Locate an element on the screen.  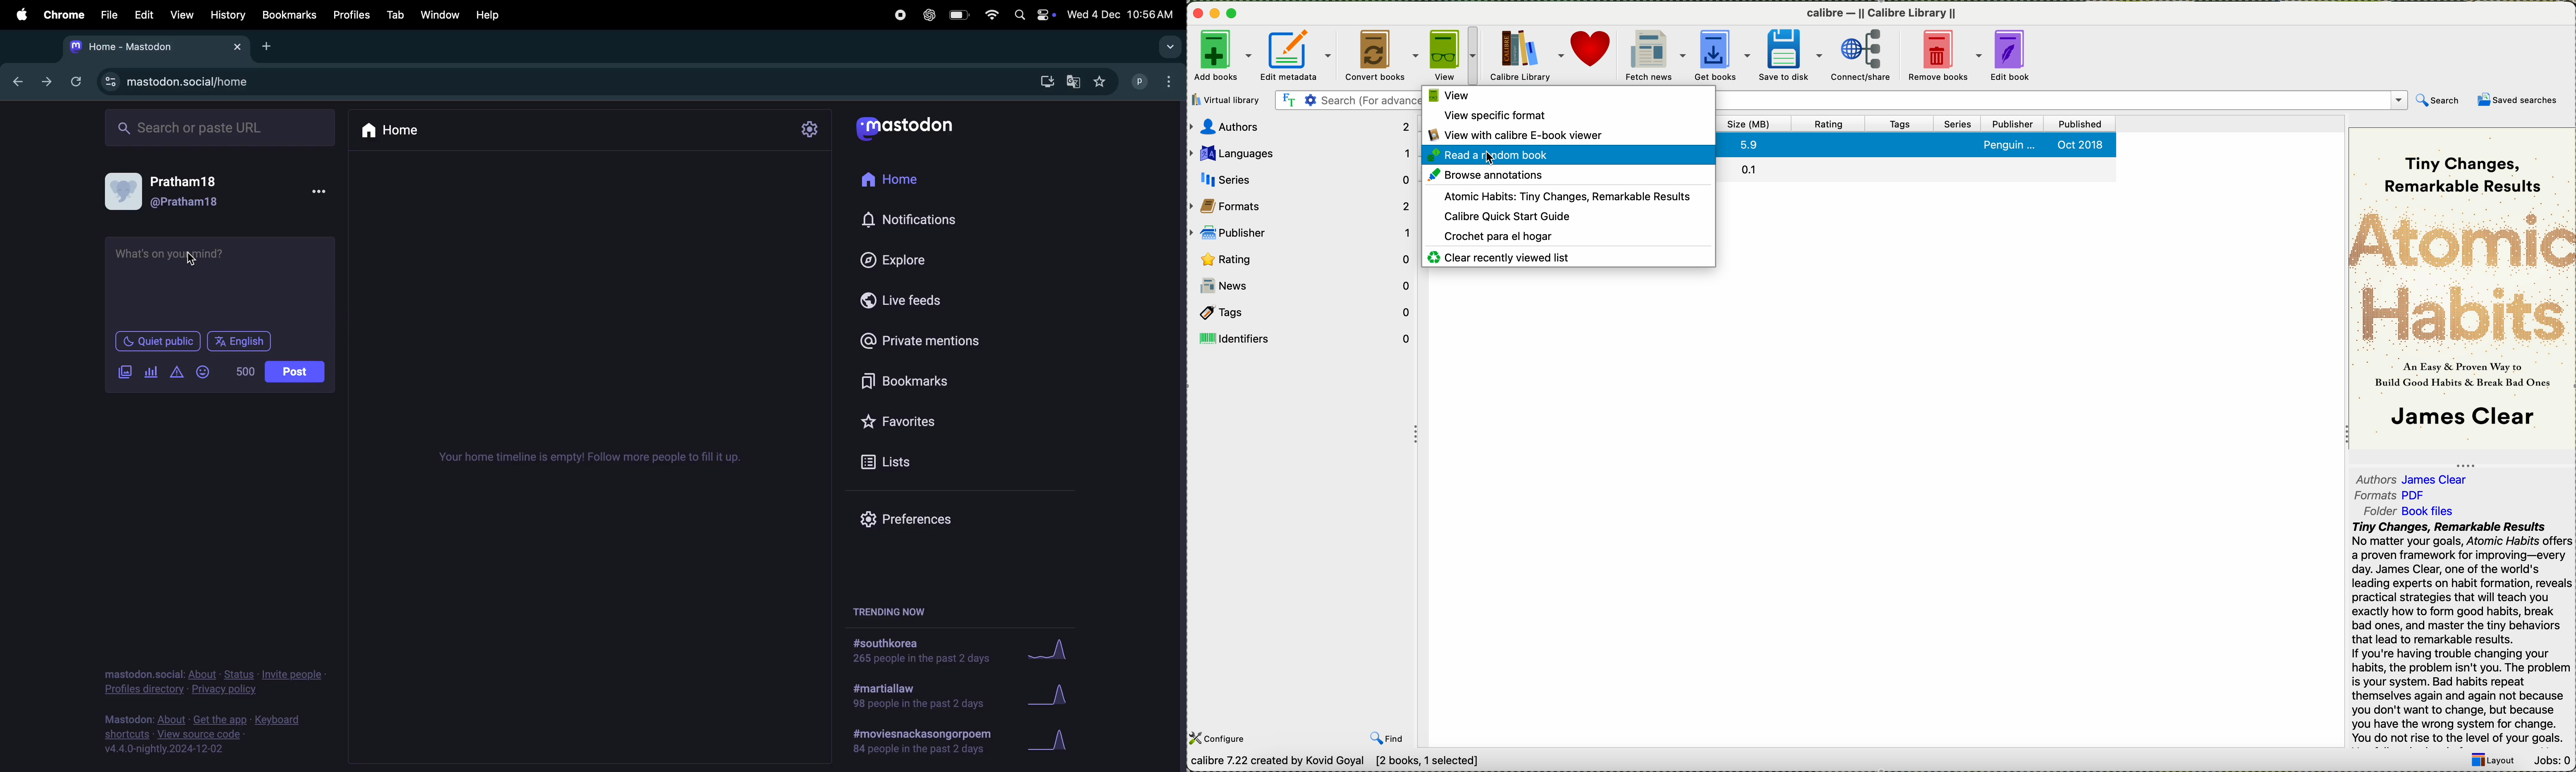
minimize is located at coordinates (1213, 14).